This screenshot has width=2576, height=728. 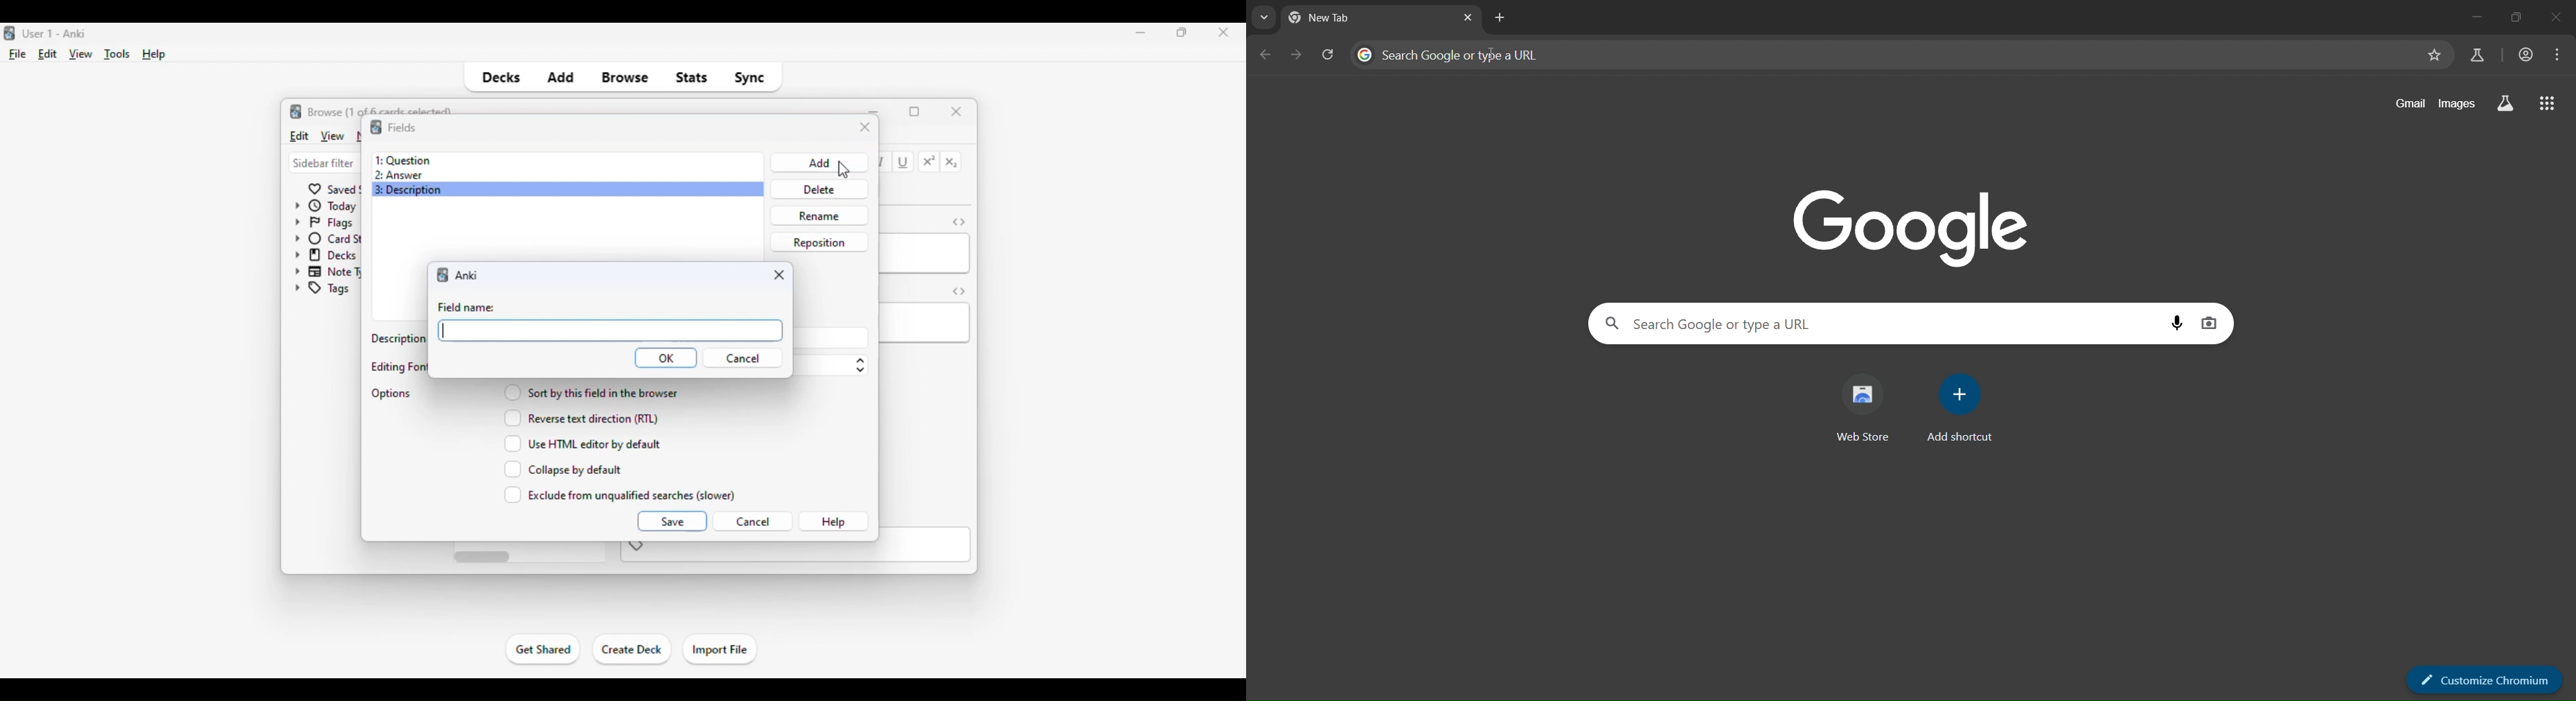 What do you see at coordinates (620, 495) in the screenshot?
I see `exclude from unqualified searches (slower)` at bounding box center [620, 495].